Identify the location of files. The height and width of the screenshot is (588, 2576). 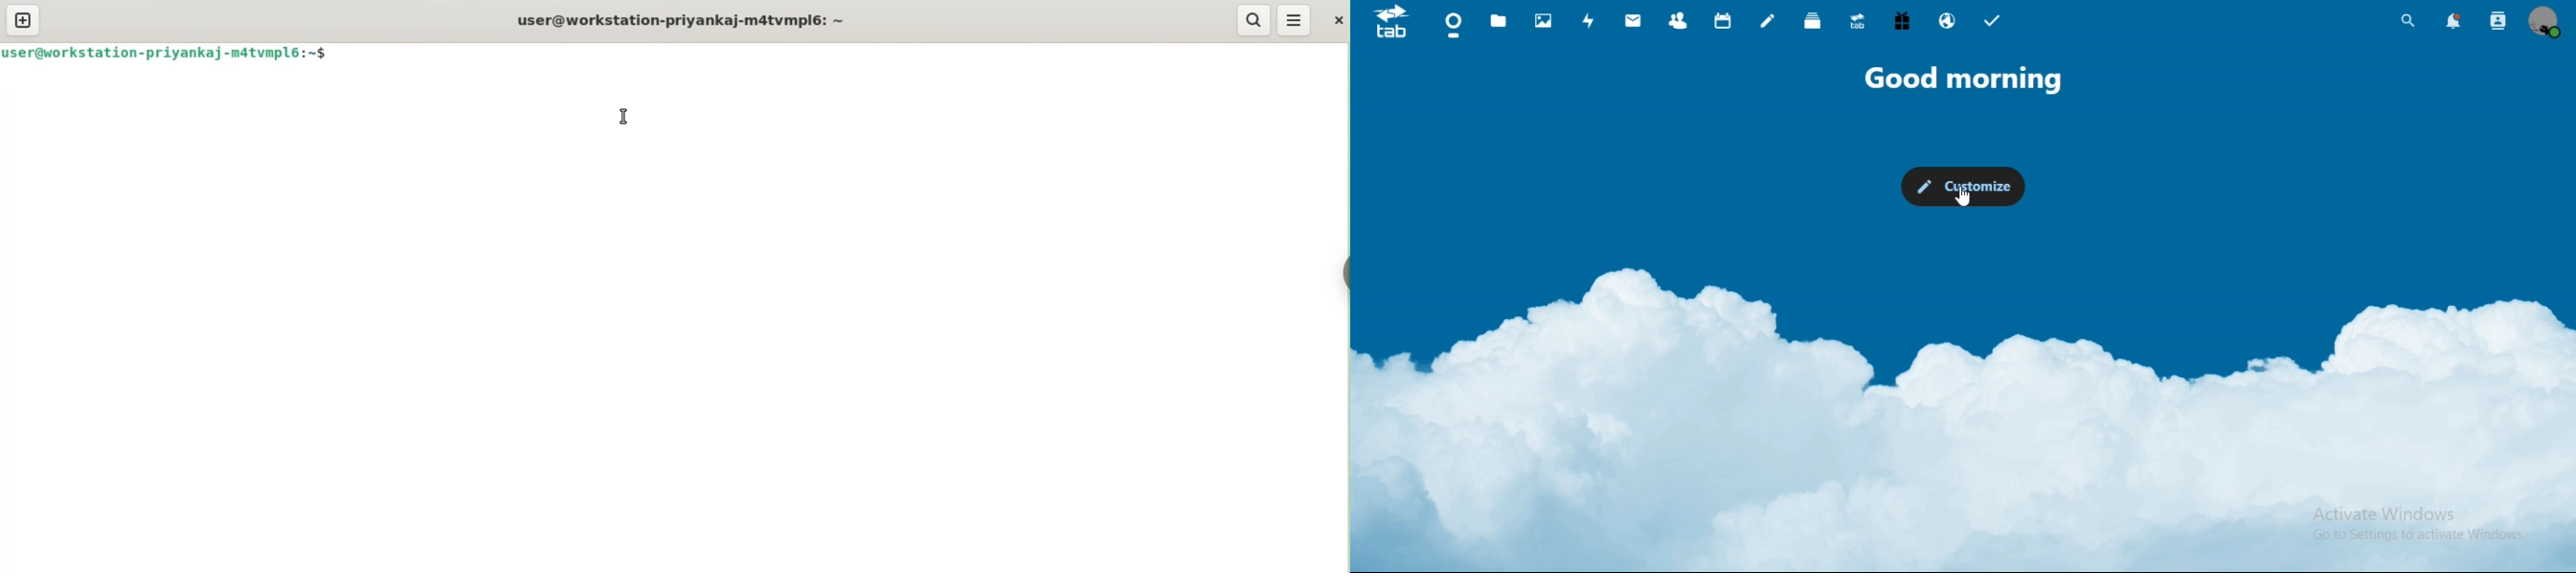
(1498, 21).